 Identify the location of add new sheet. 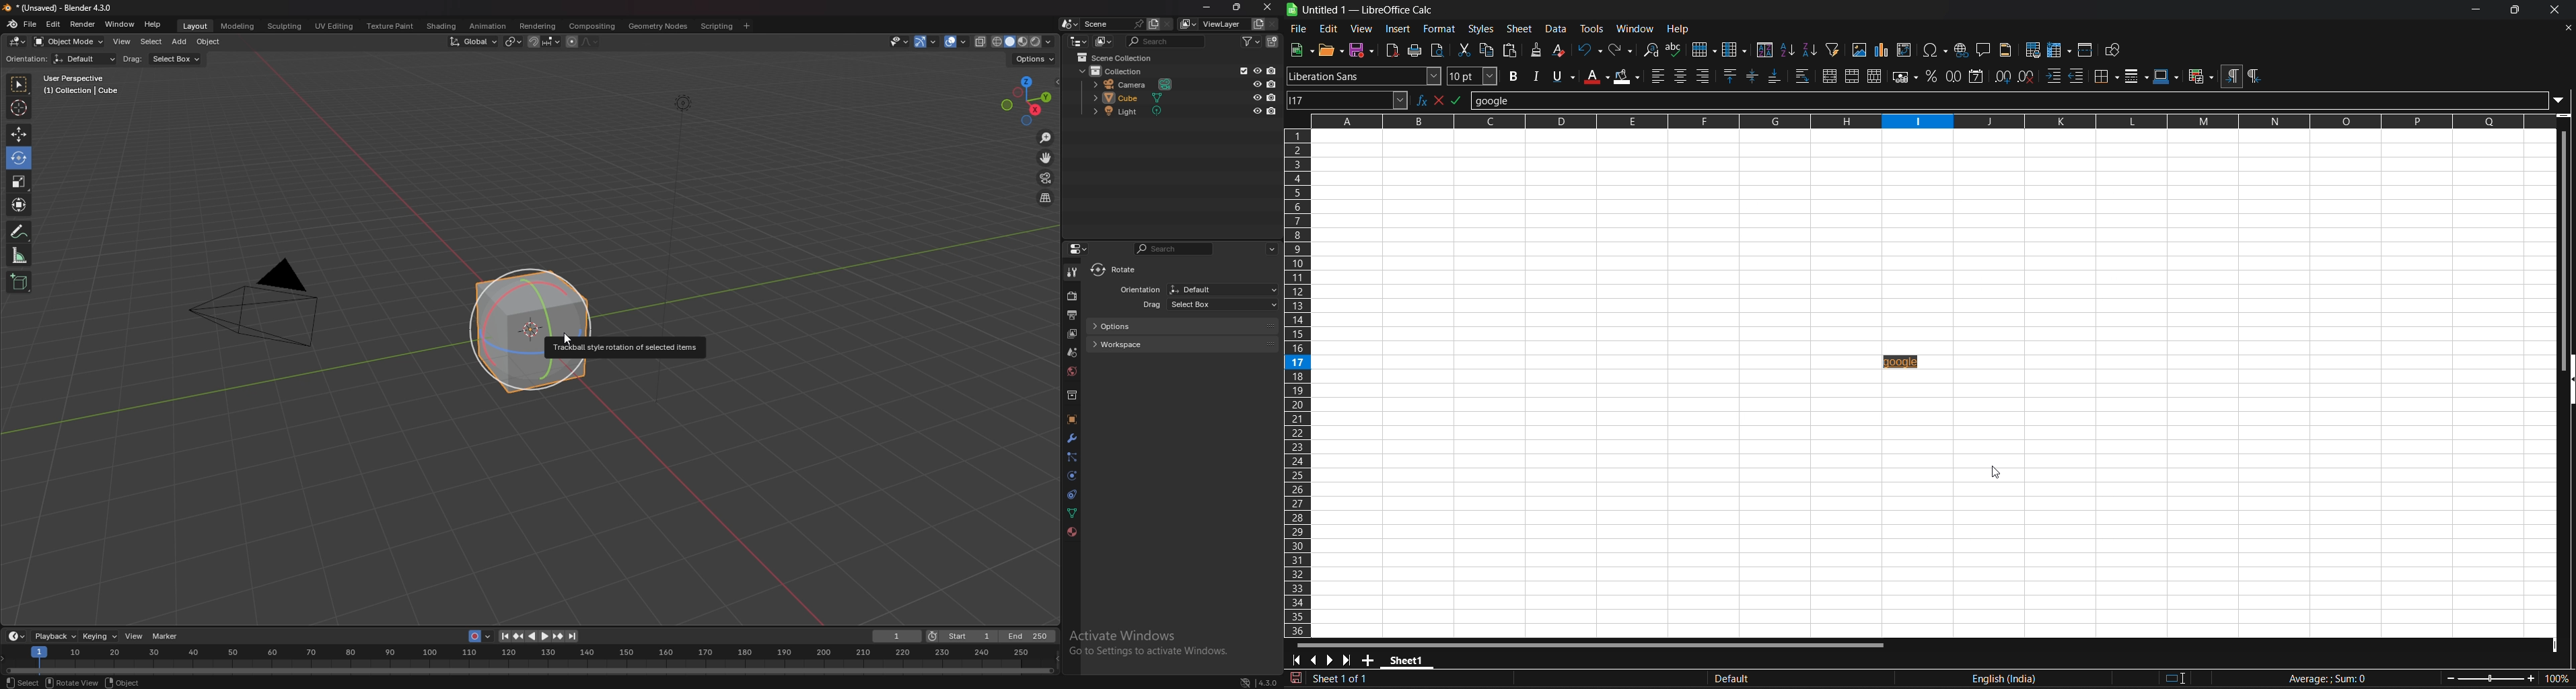
(1367, 660).